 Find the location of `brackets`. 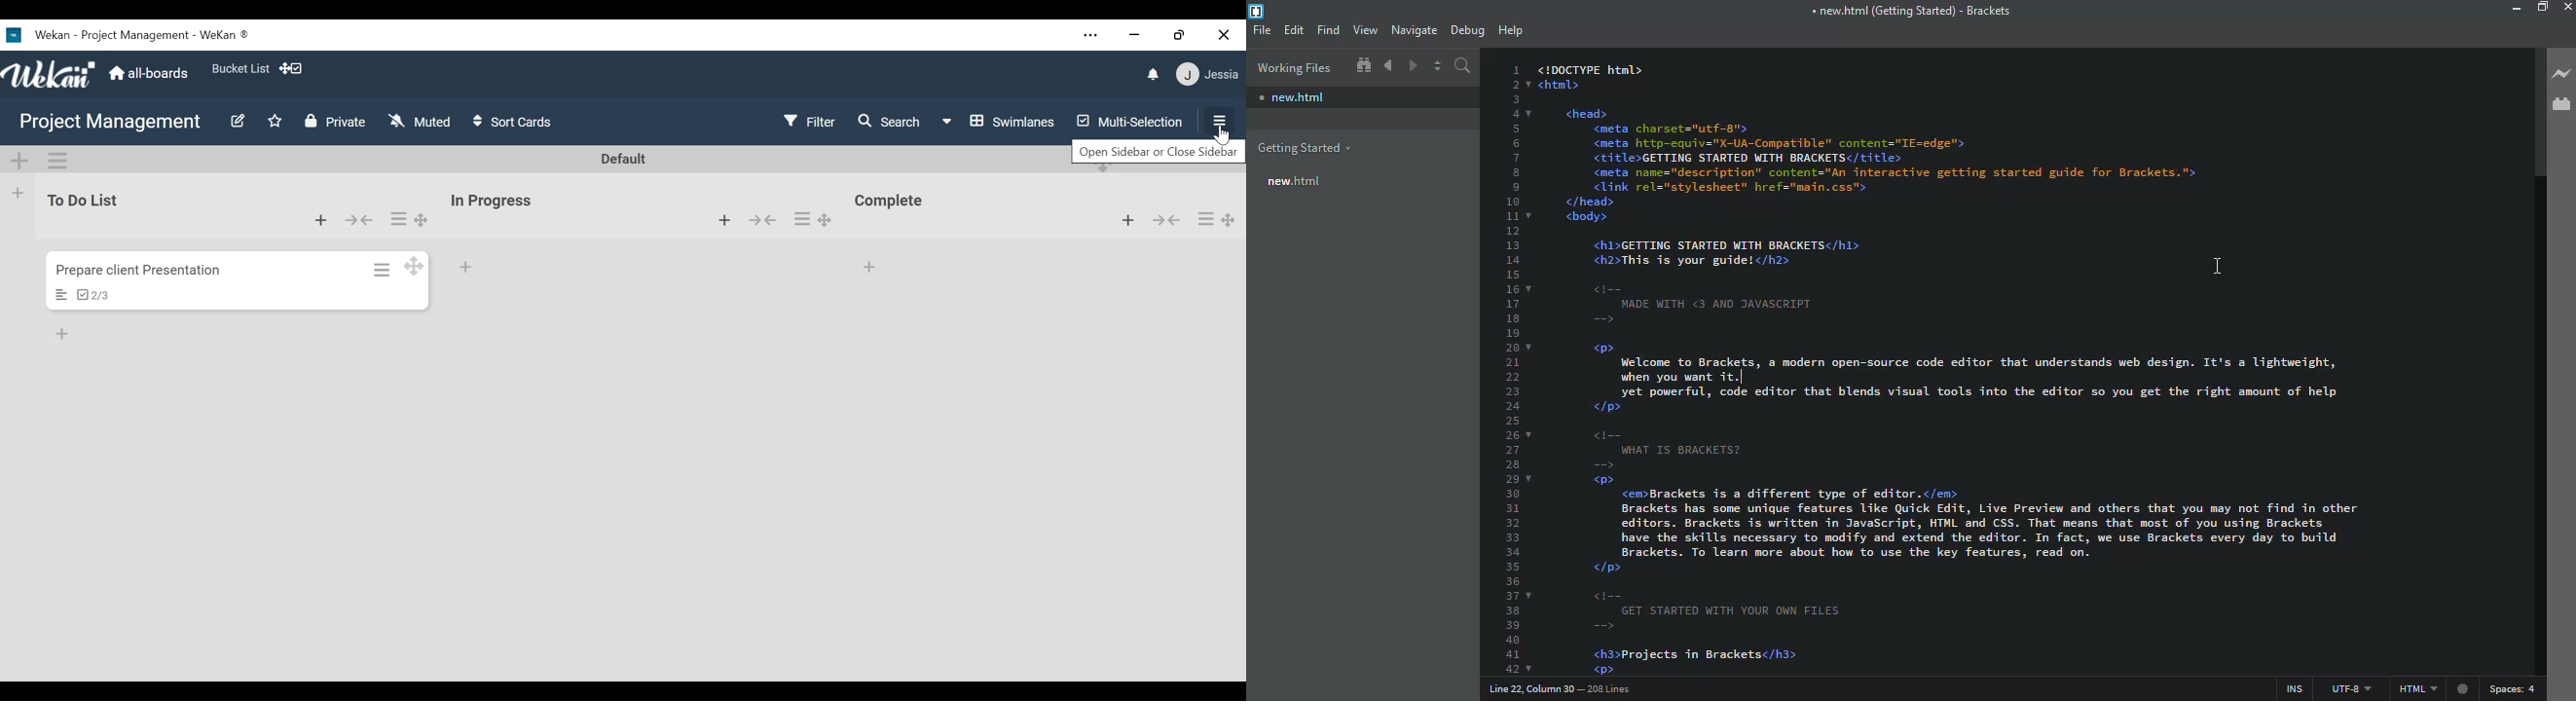

brackets is located at coordinates (1907, 12).